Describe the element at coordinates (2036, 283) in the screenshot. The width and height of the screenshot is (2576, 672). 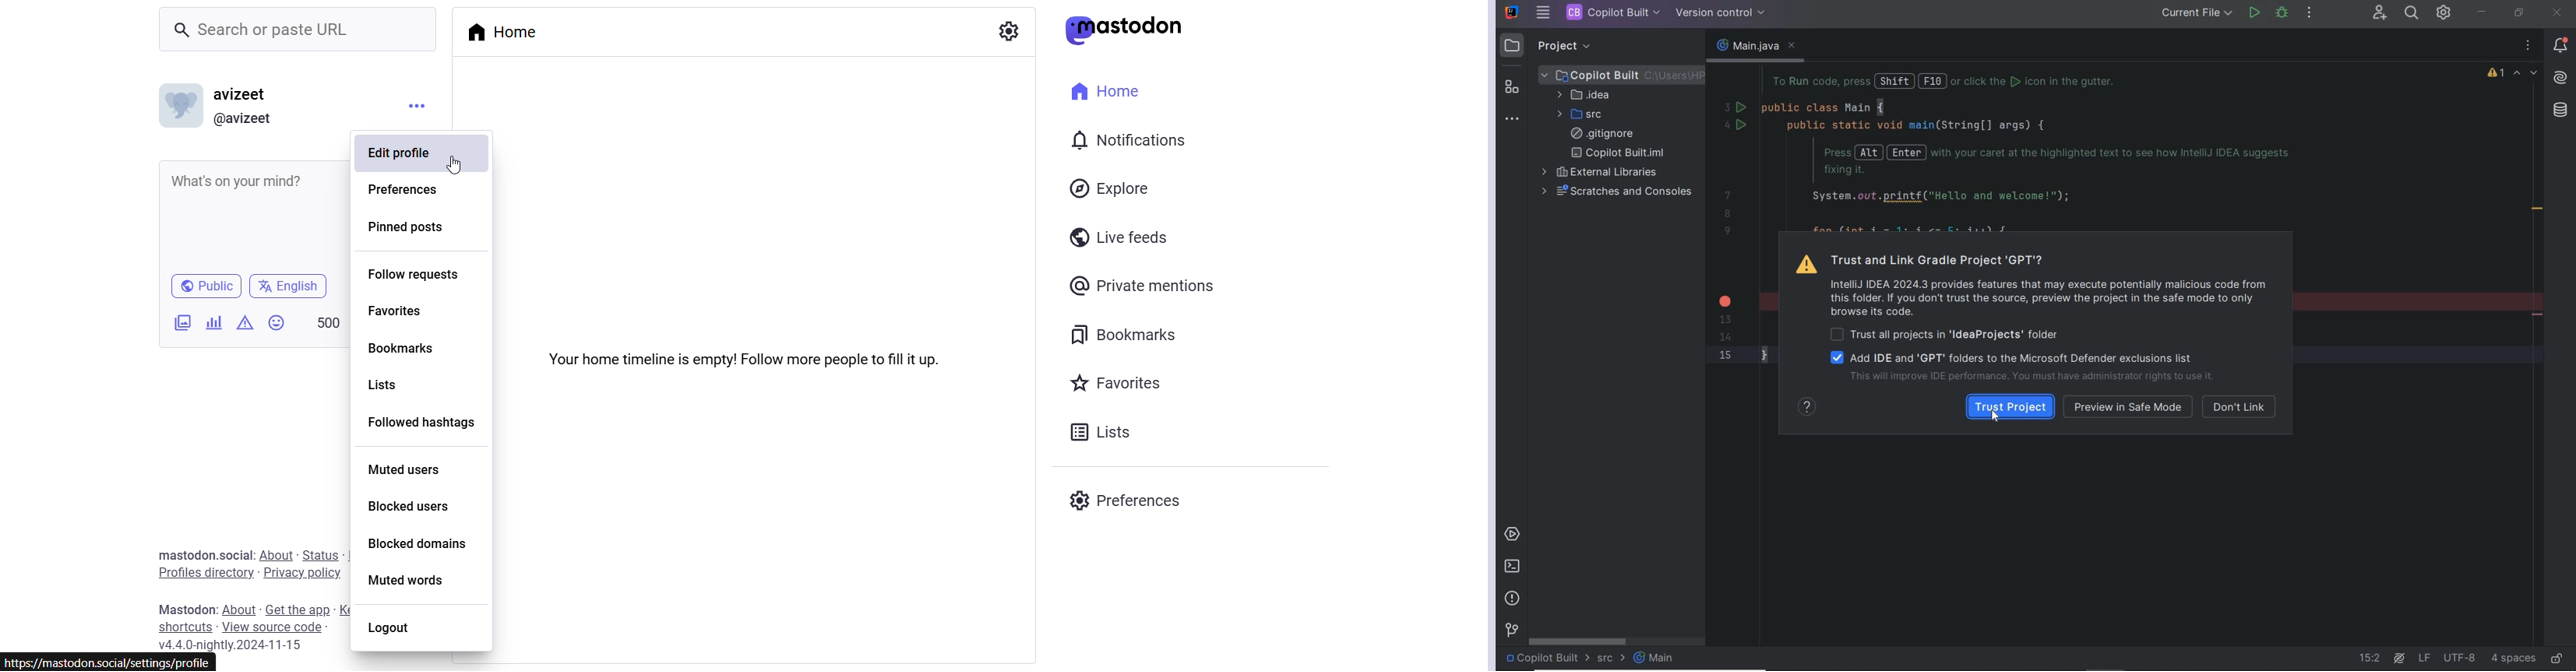
I see `Trust and Link Gradle Project` at that location.